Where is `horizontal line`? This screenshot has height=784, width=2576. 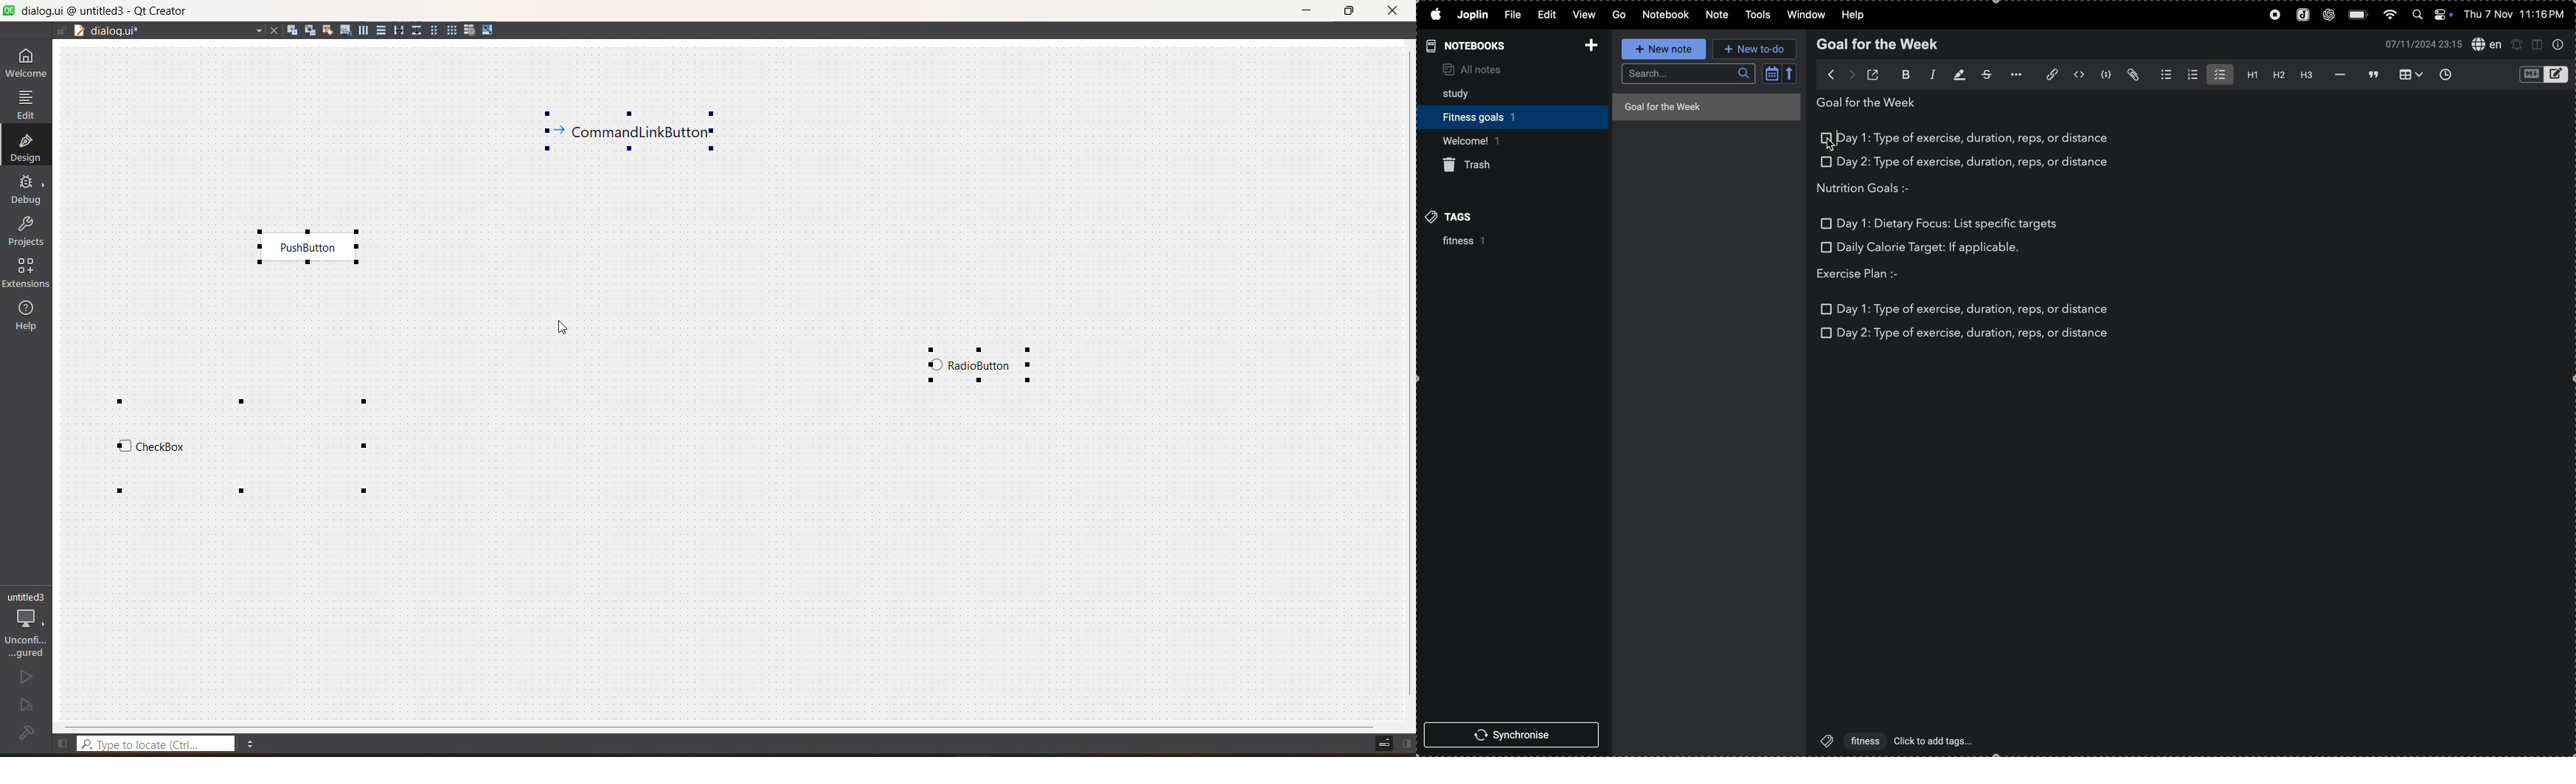
horizontal line is located at coordinates (2336, 74).